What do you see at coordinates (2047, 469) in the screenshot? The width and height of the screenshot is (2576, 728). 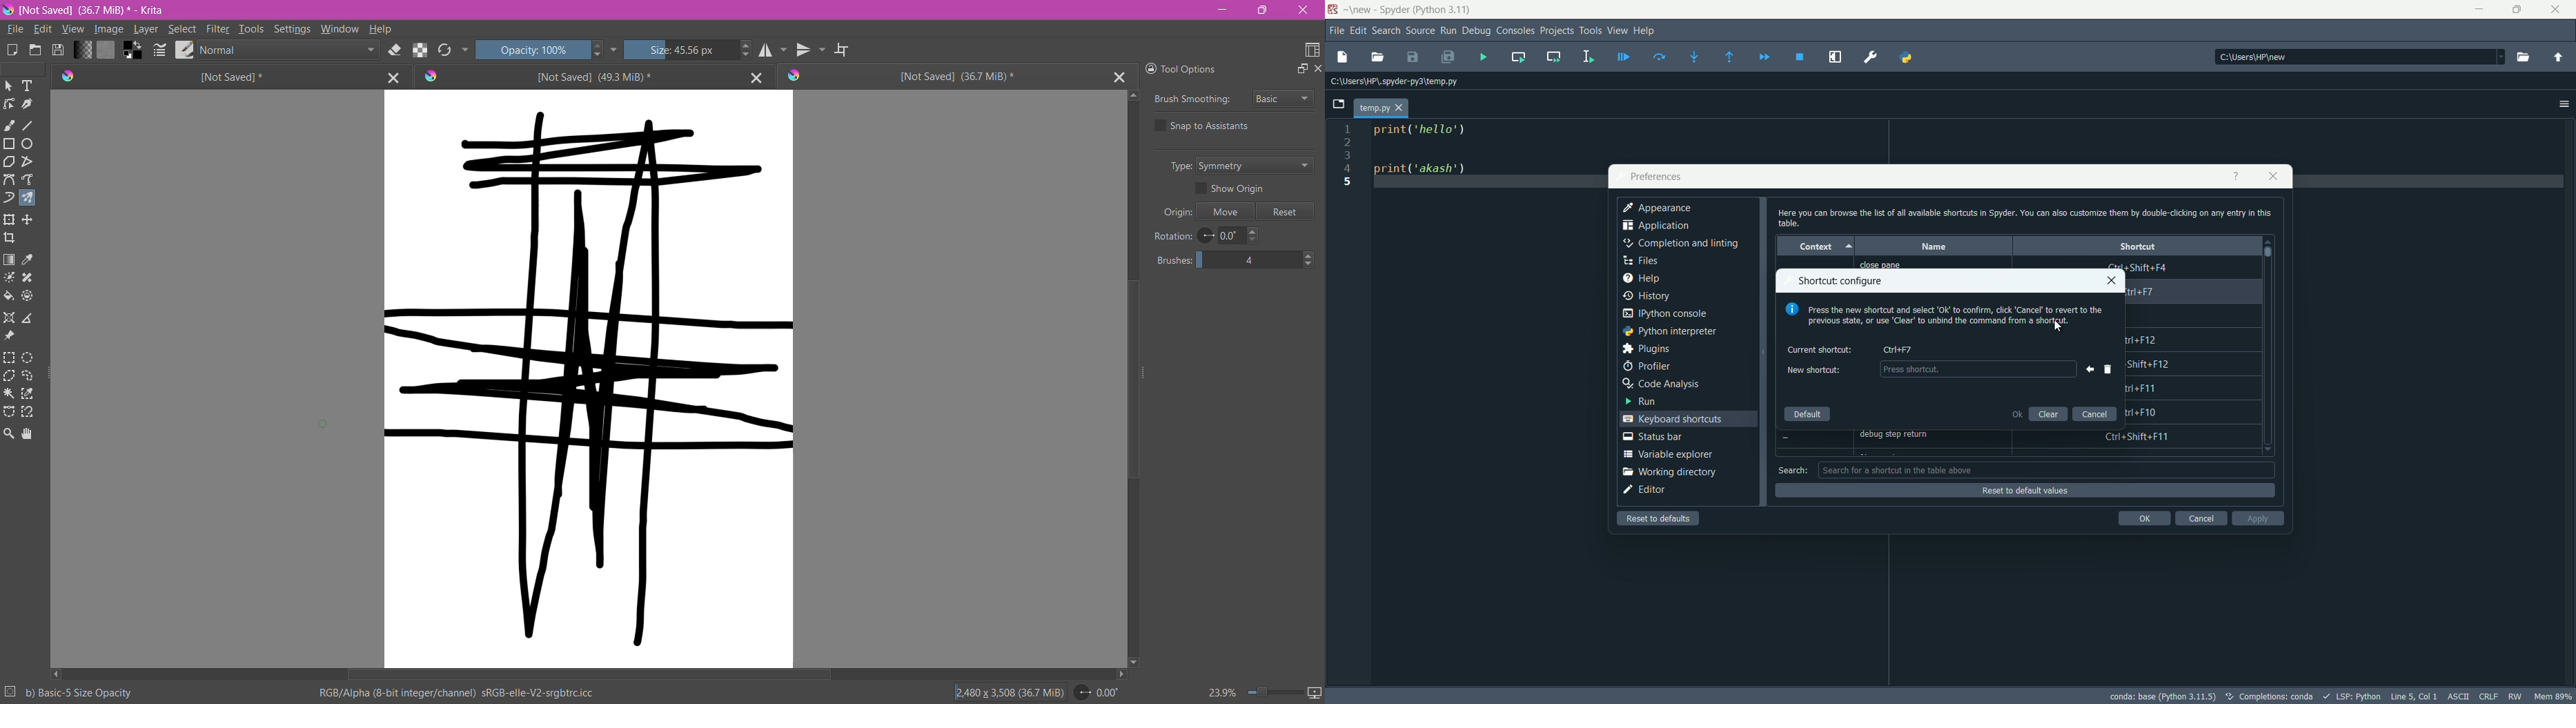 I see `search bar` at bounding box center [2047, 469].